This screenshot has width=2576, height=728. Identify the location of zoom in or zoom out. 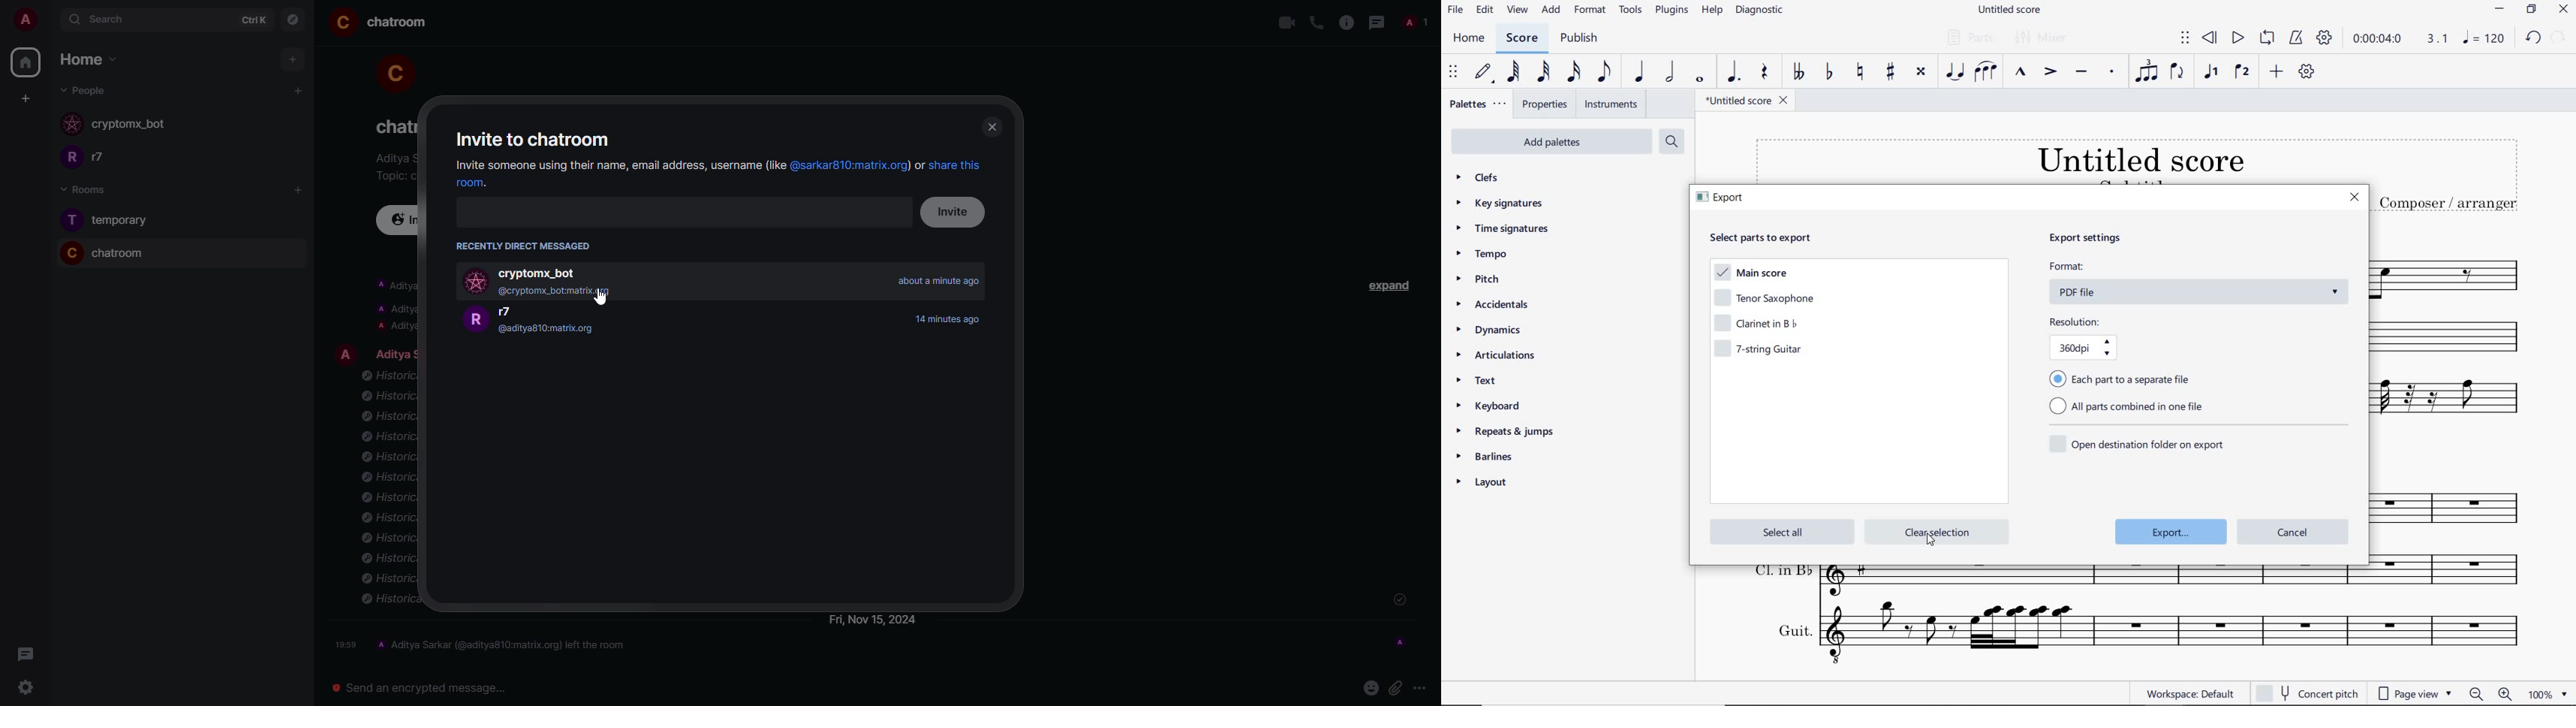
(2490, 693).